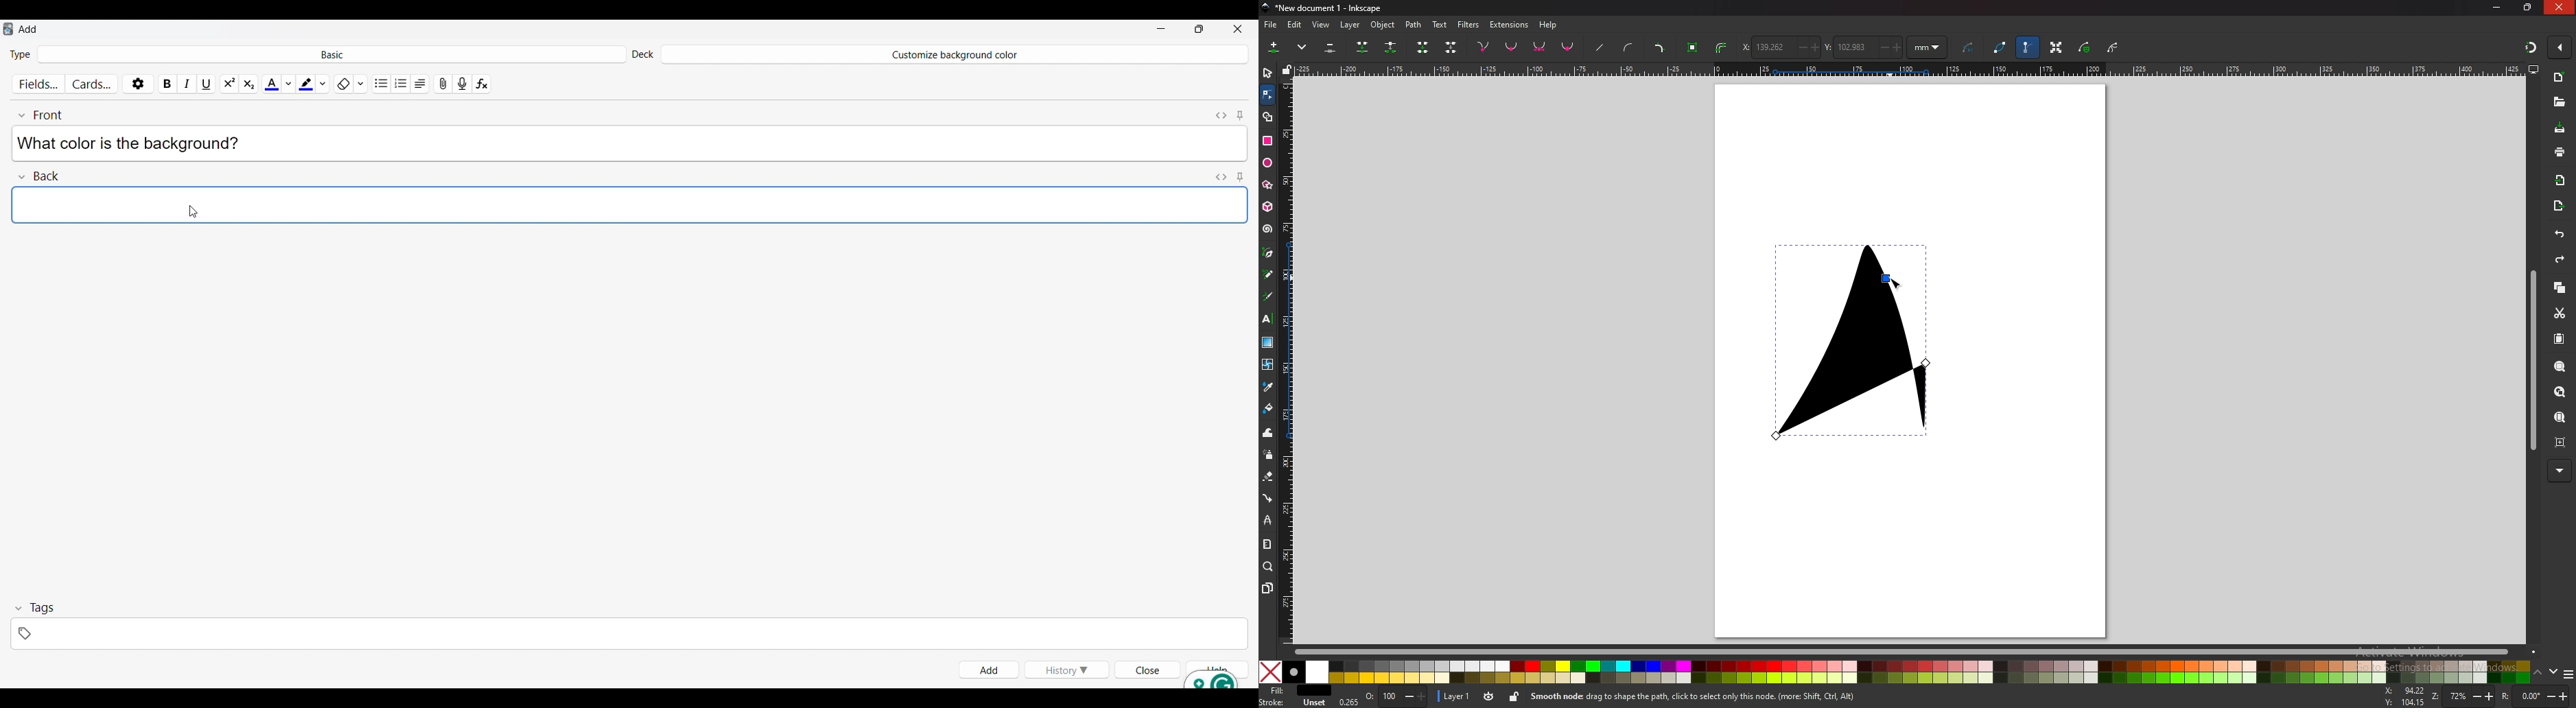 Image resolution: width=2576 pixels, height=728 pixels. Describe the element at coordinates (1296, 25) in the screenshot. I see `edit` at that location.